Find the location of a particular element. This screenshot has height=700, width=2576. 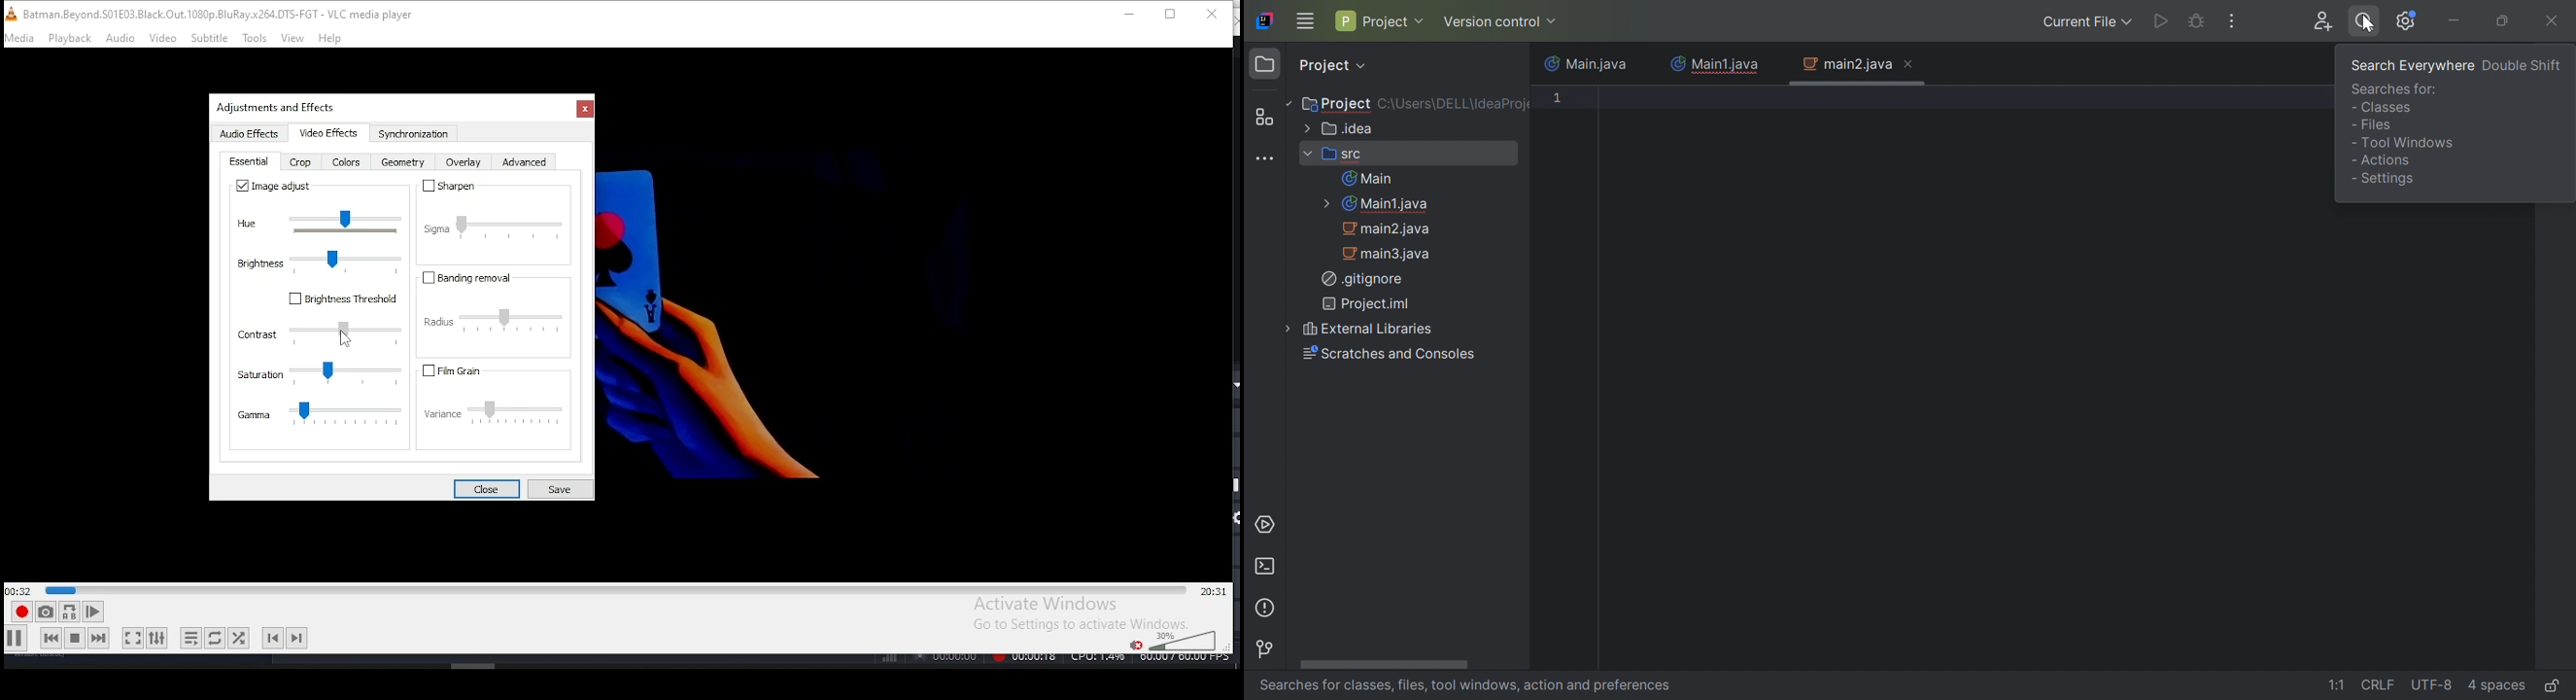

banding removal on/off is located at coordinates (473, 278).